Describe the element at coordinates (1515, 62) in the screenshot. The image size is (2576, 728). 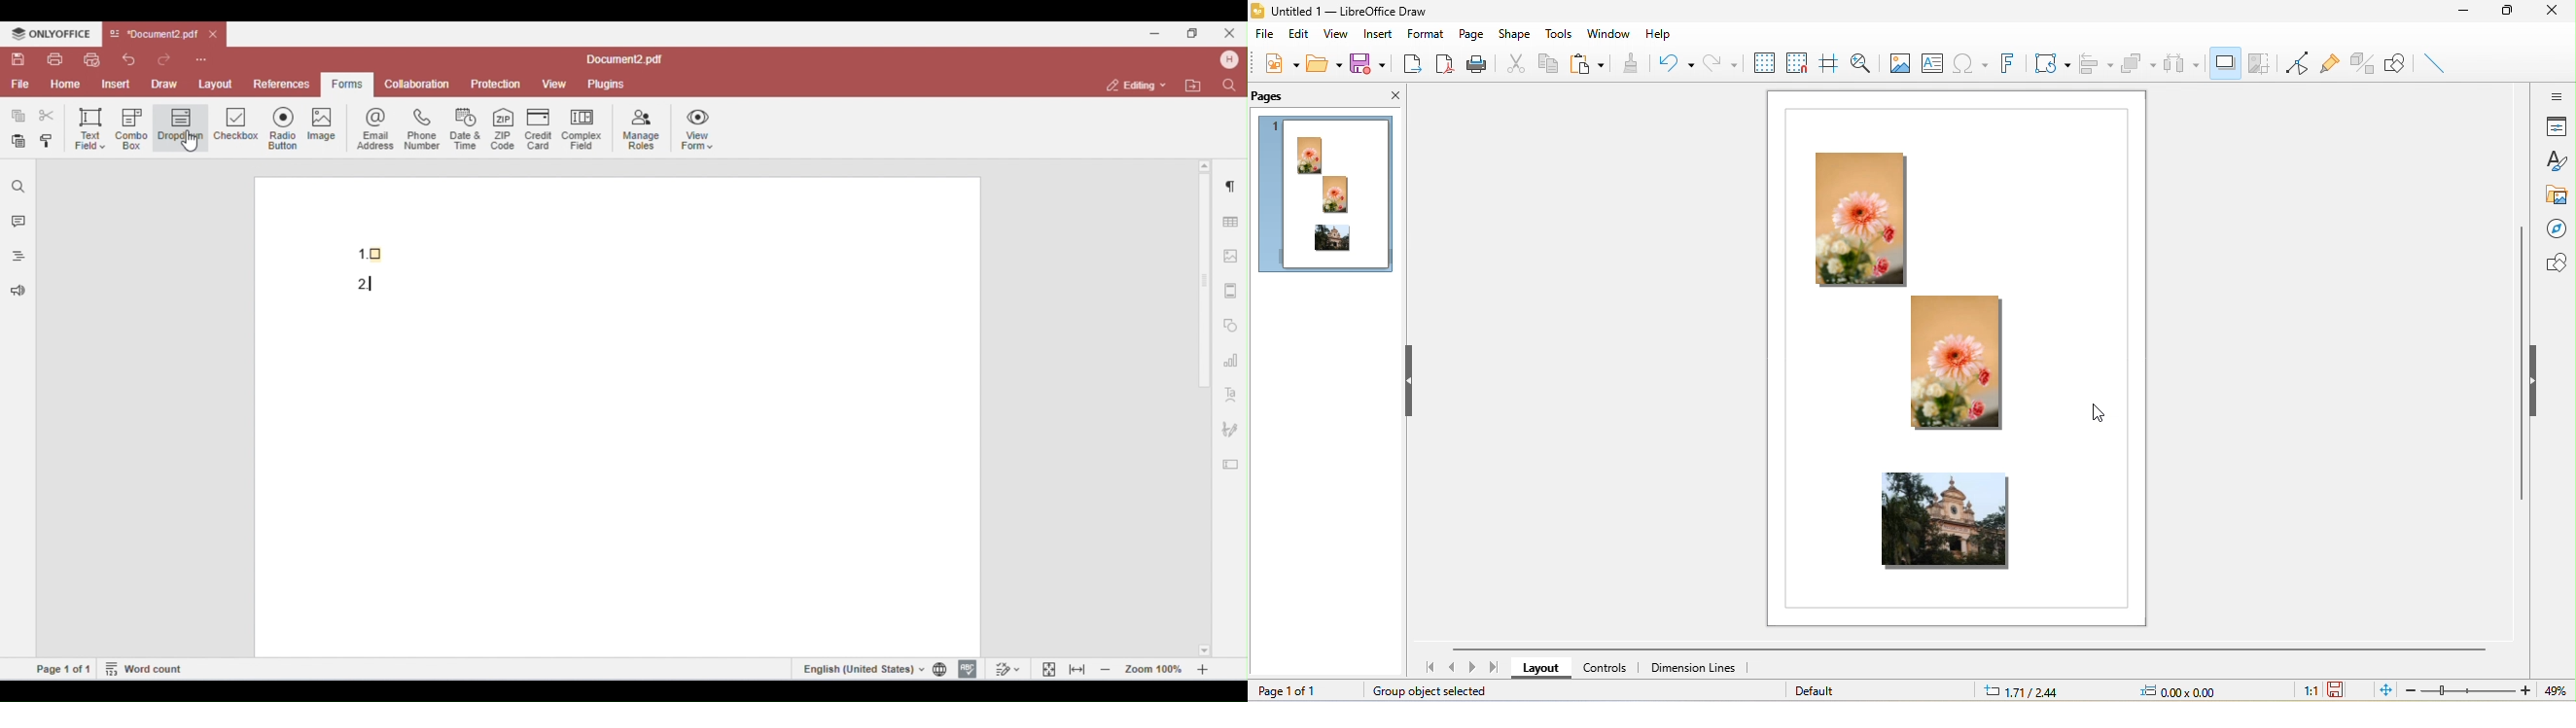
I see `cut` at that location.